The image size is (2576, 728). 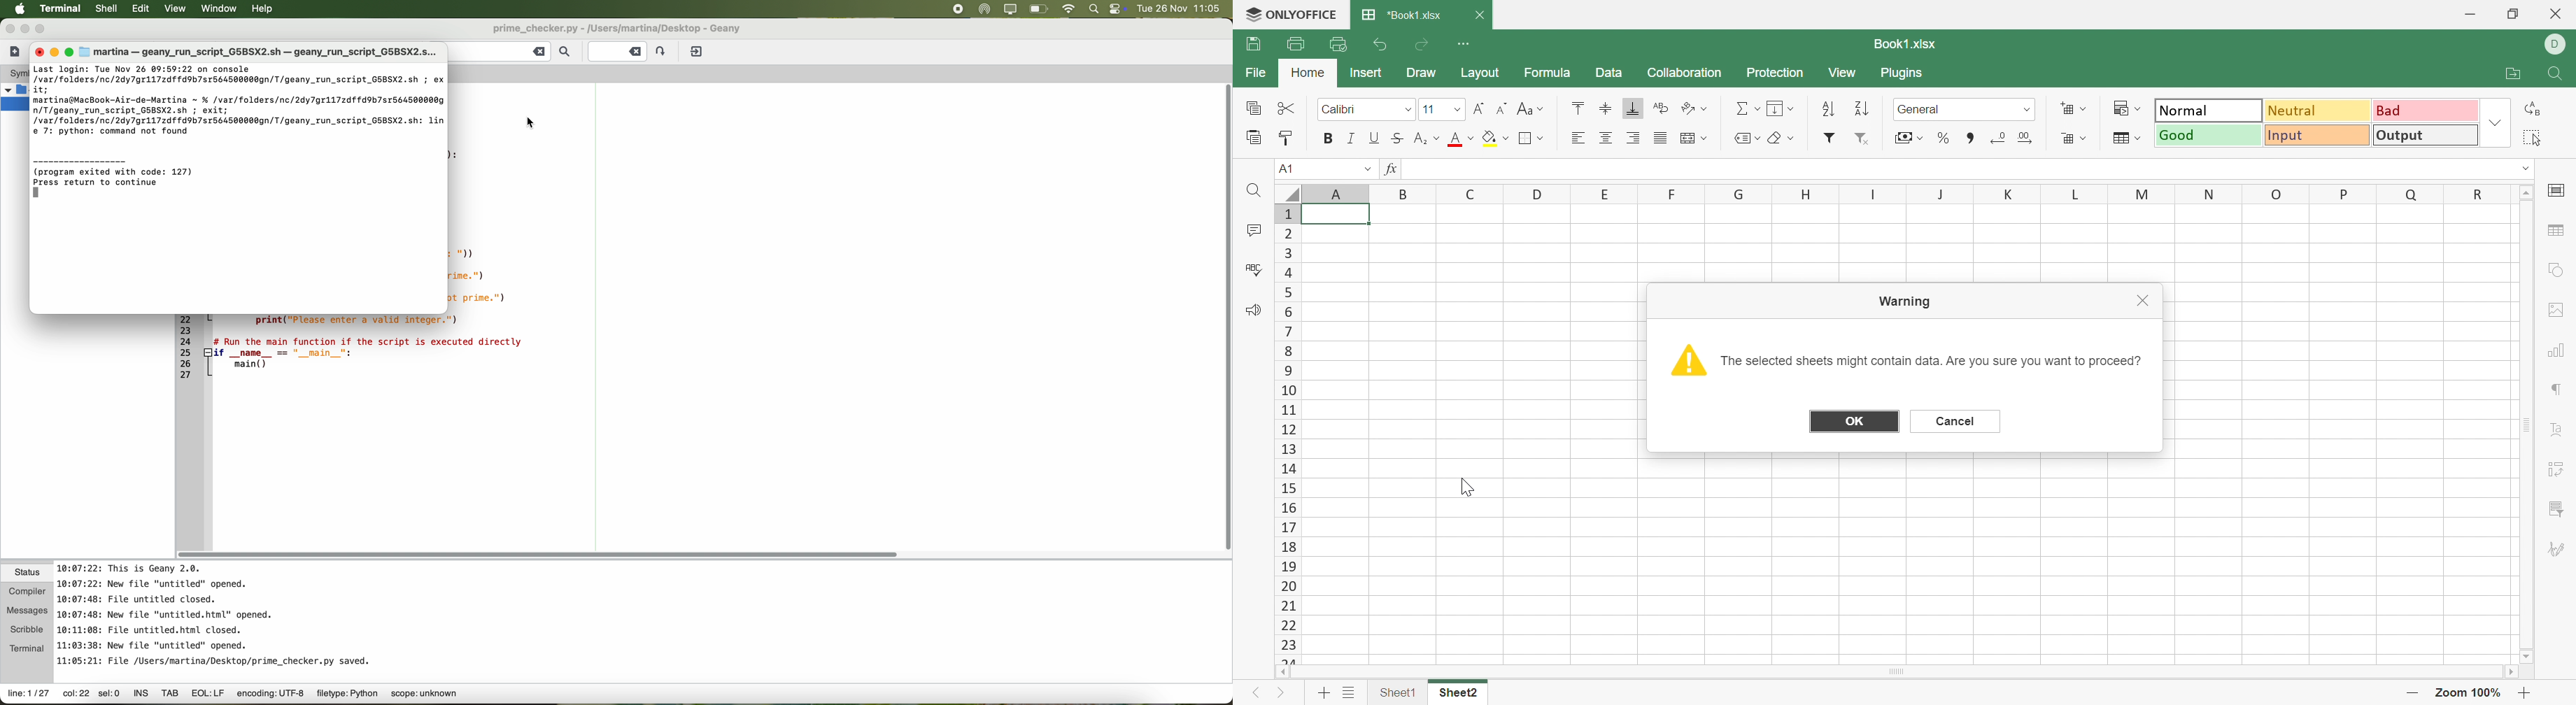 What do you see at coordinates (2559, 73) in the screenshot?
I see `Find` at bounding box center [2559, 73].